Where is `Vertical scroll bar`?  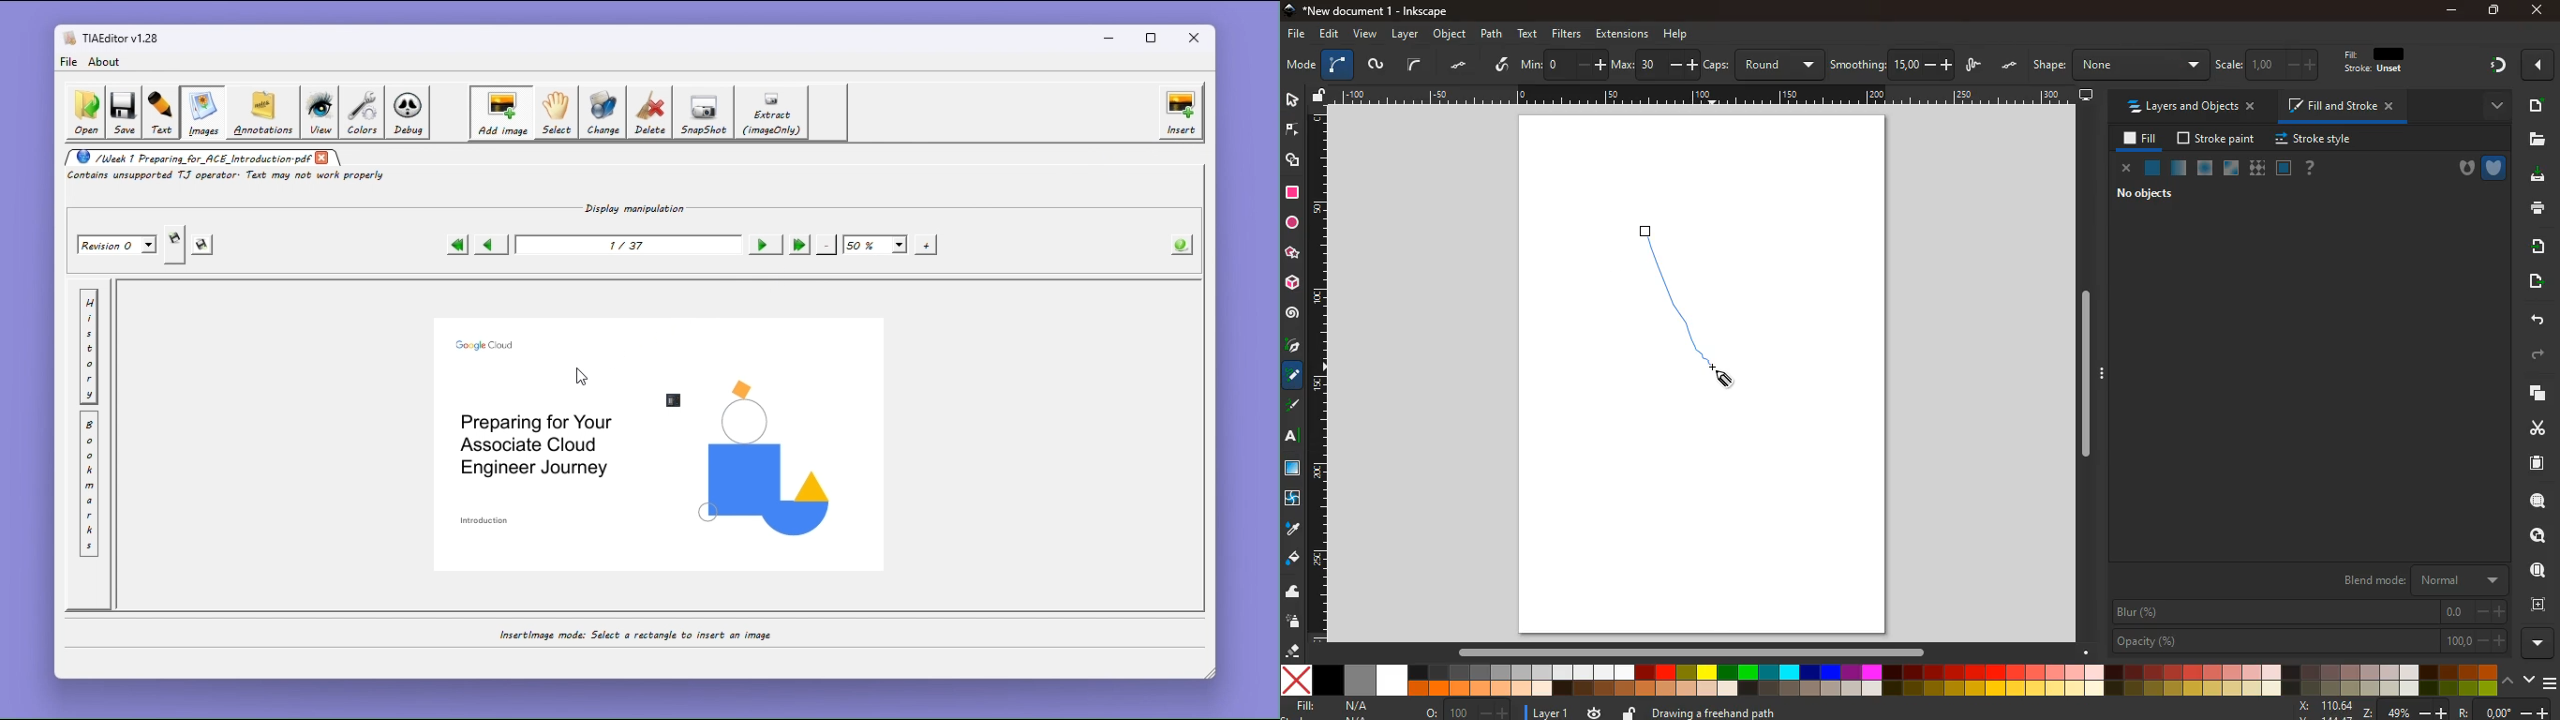 Vertical scroll bar is located at coordinates (2082, 374).